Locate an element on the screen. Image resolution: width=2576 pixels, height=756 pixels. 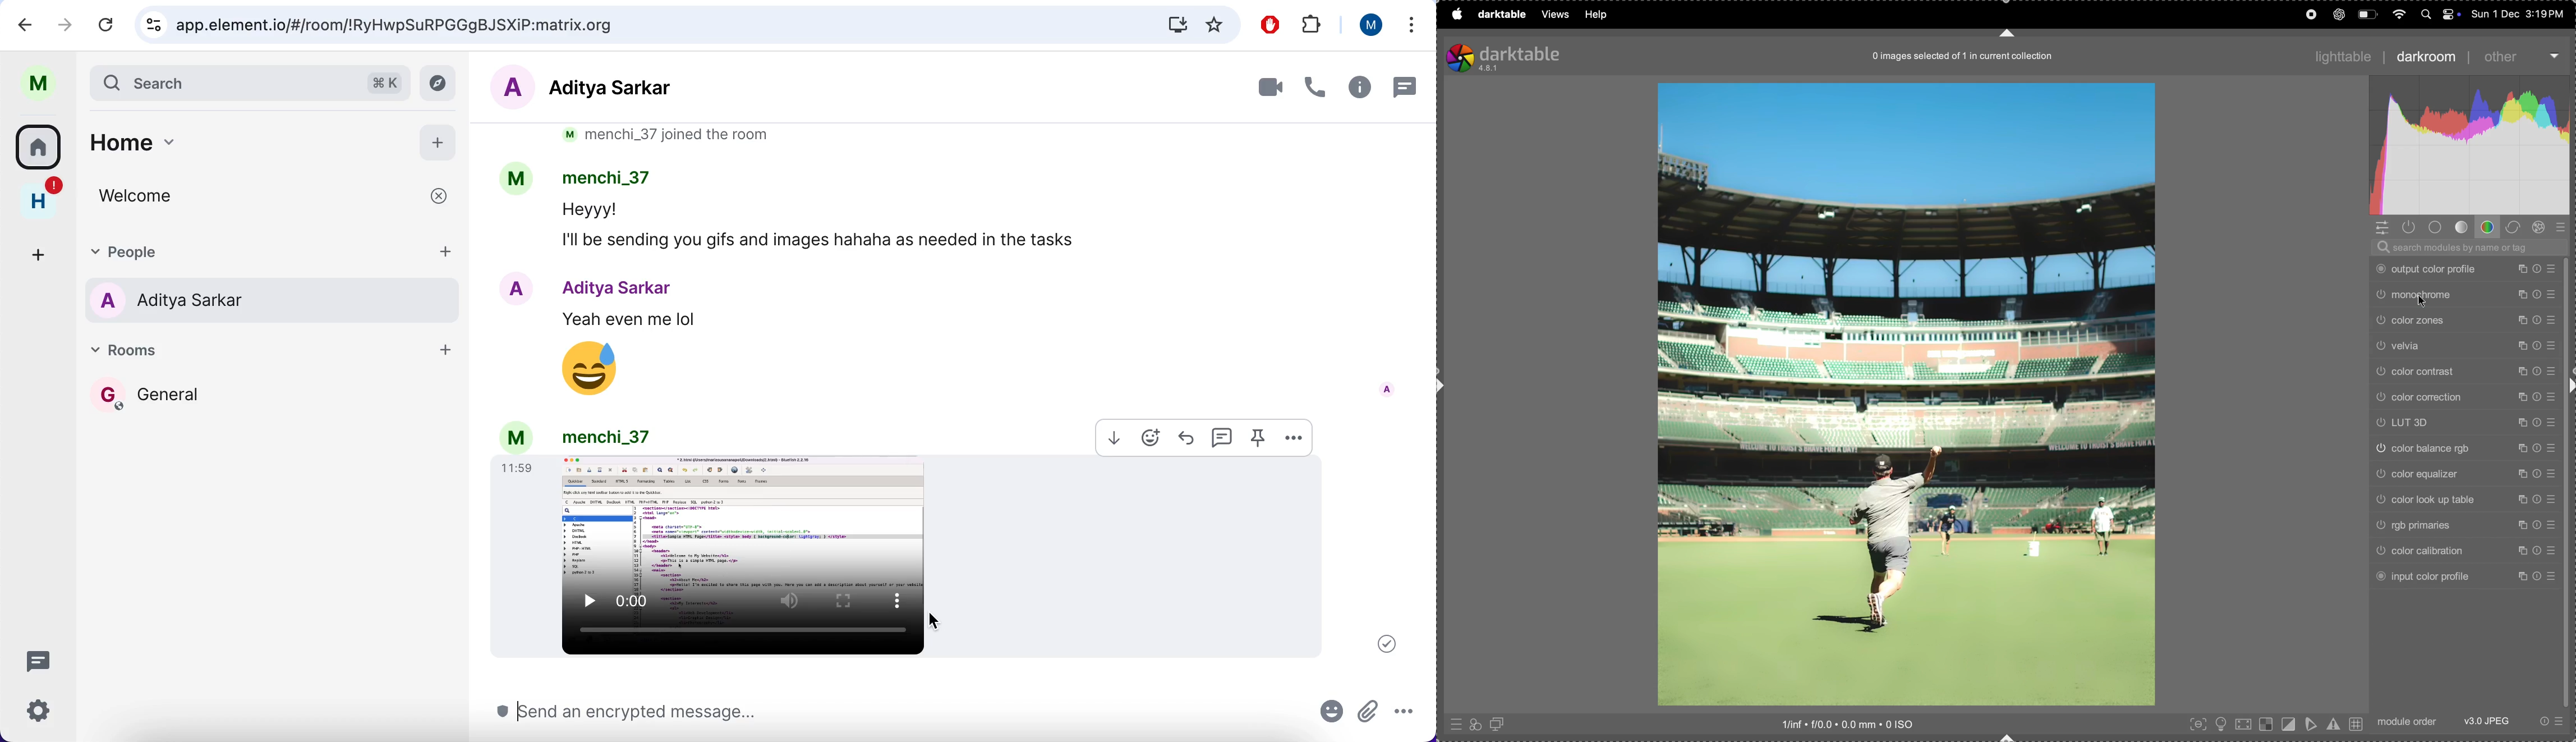
toggle peak focusing mode is located at coordinates (2196, 725).